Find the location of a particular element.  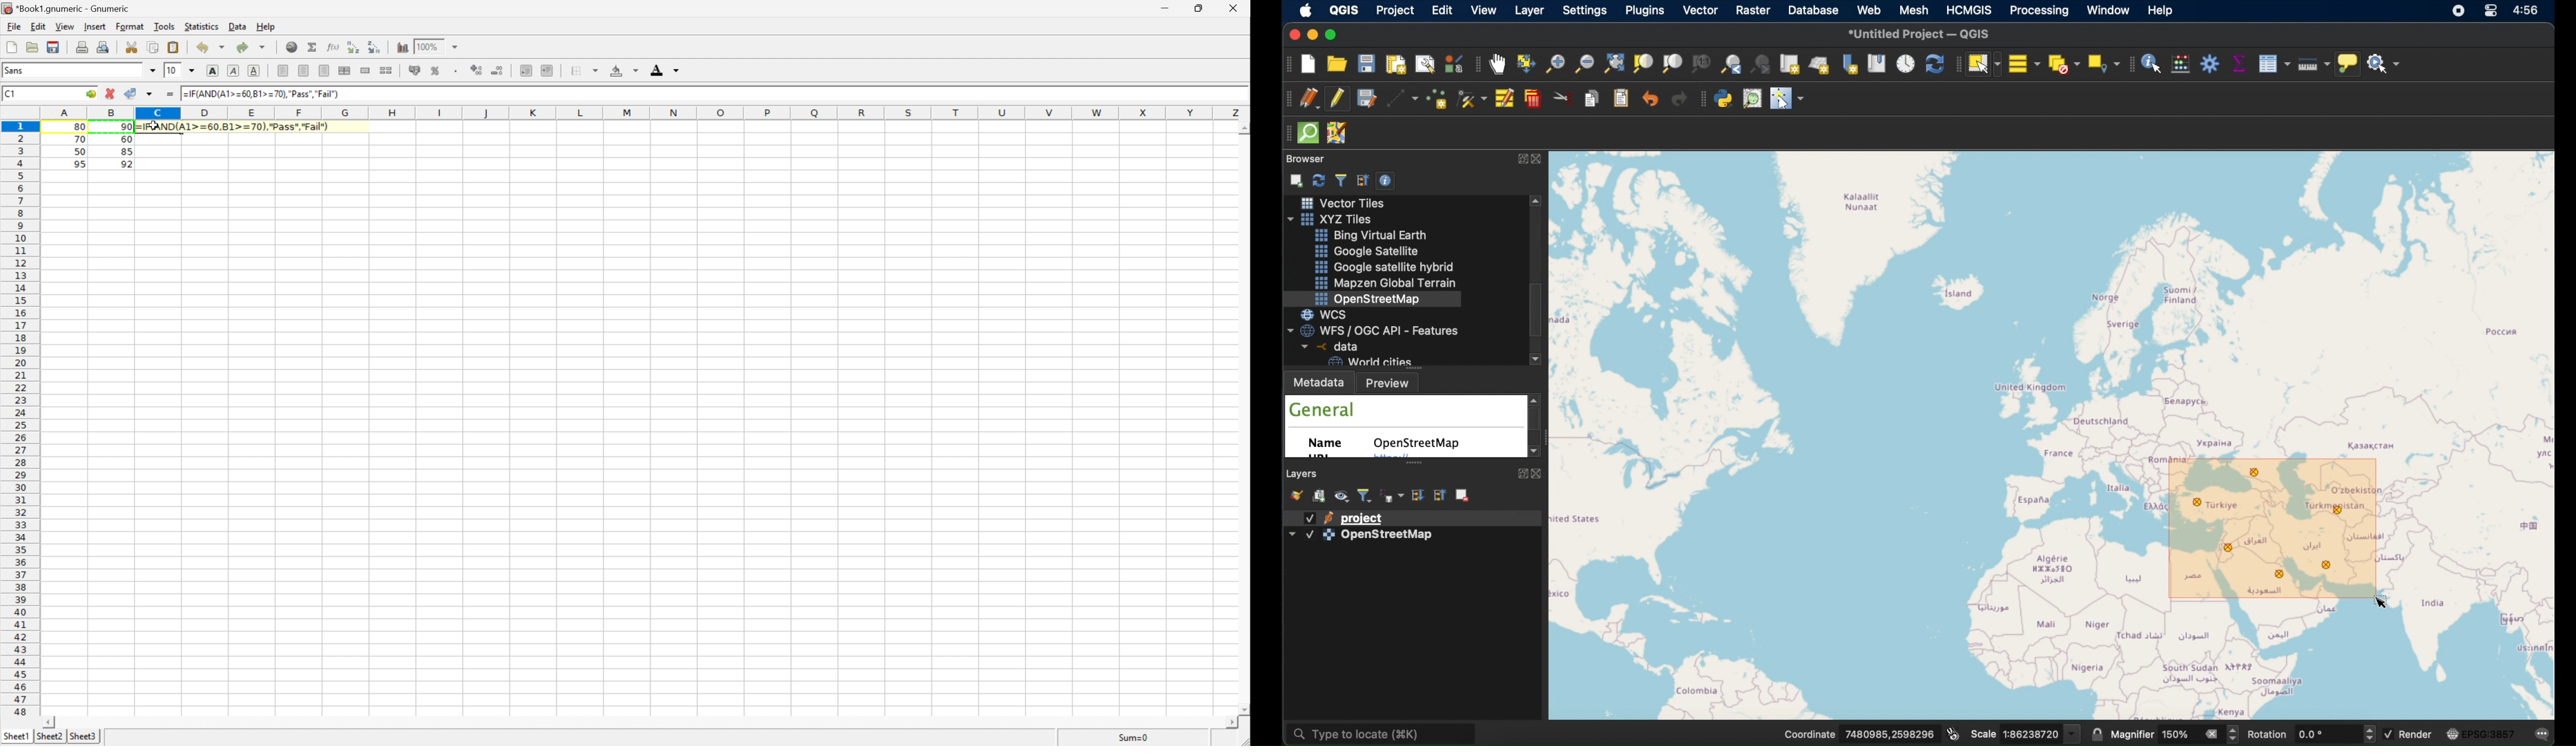

zoom to selection is located at coordinates (1646, 64).